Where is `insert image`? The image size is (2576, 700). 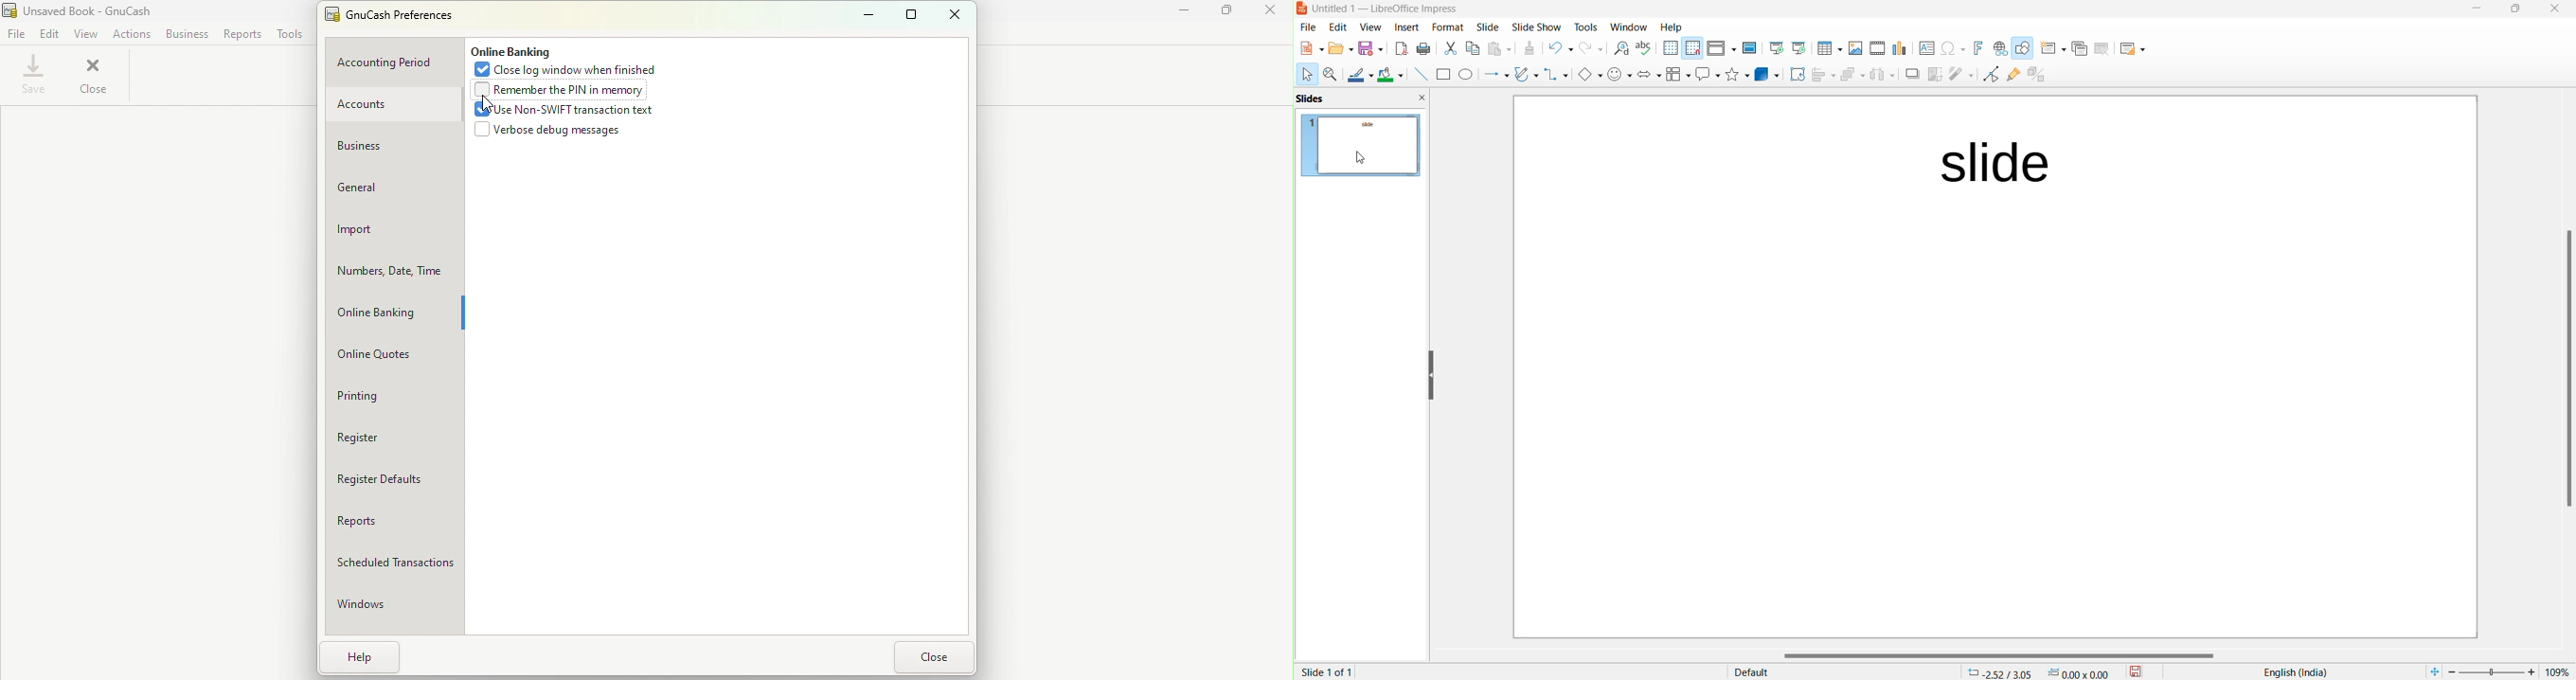
insert image is located at coordinates (1856, 47).